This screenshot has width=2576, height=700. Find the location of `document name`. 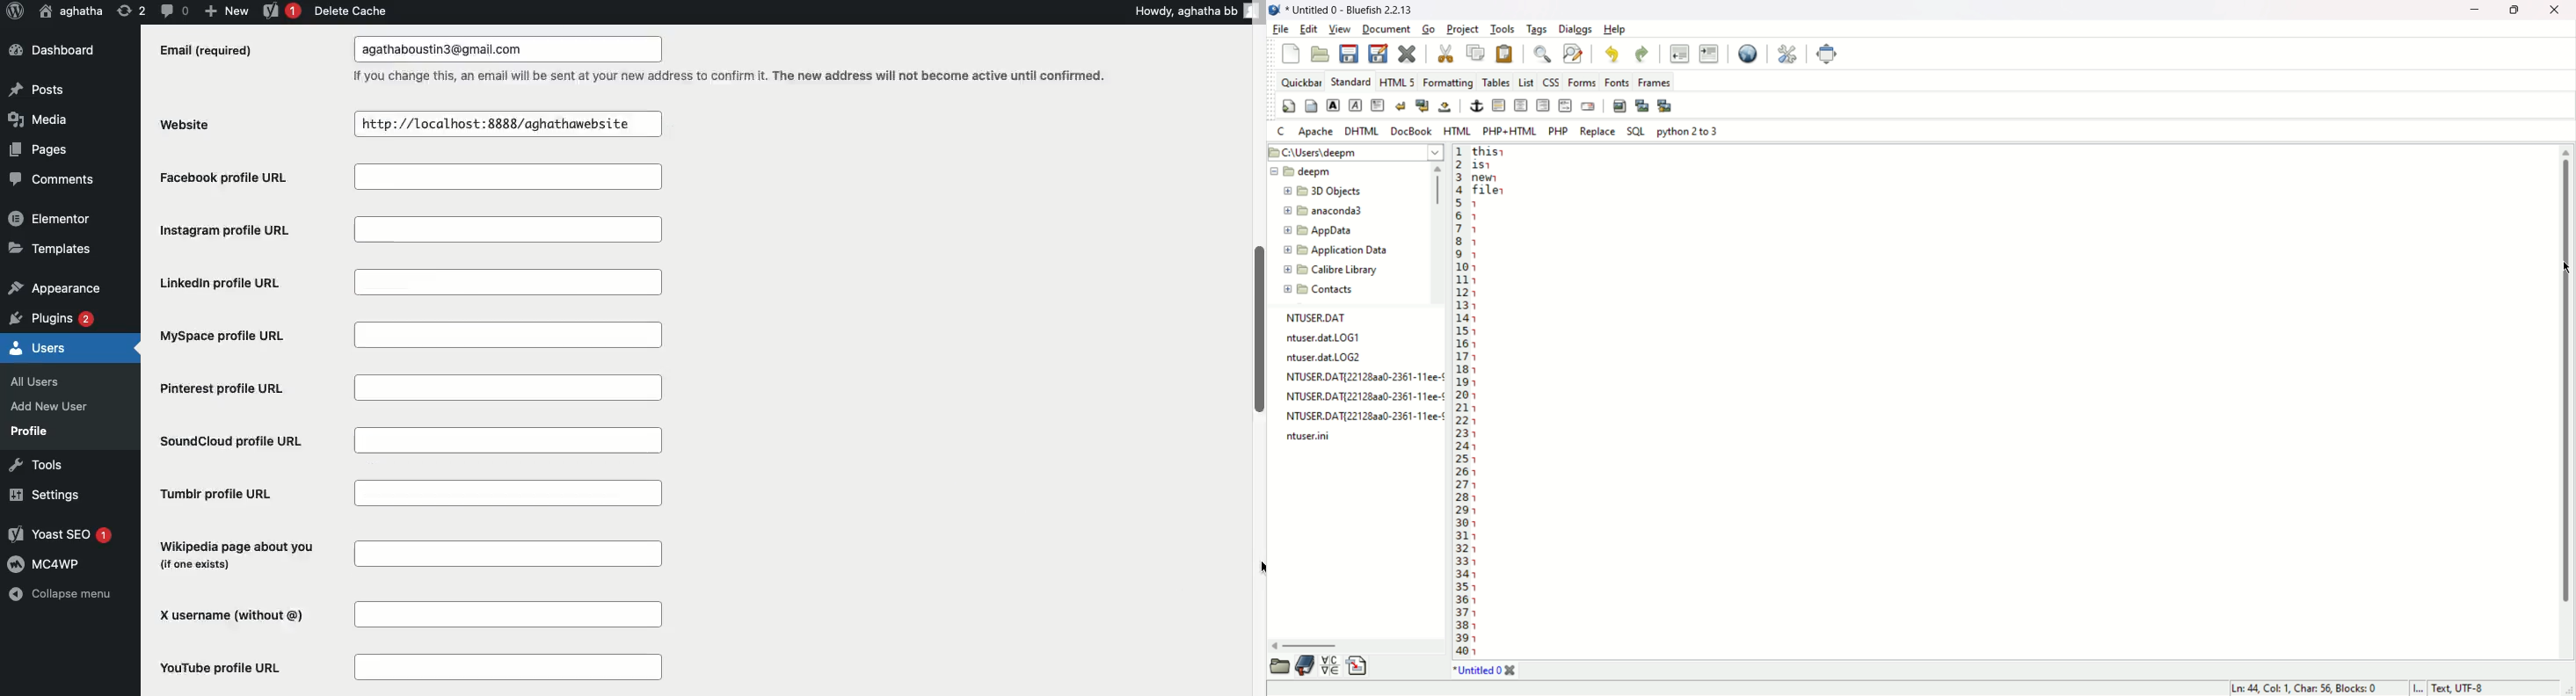

document name is located at coordinates (1361, 9).